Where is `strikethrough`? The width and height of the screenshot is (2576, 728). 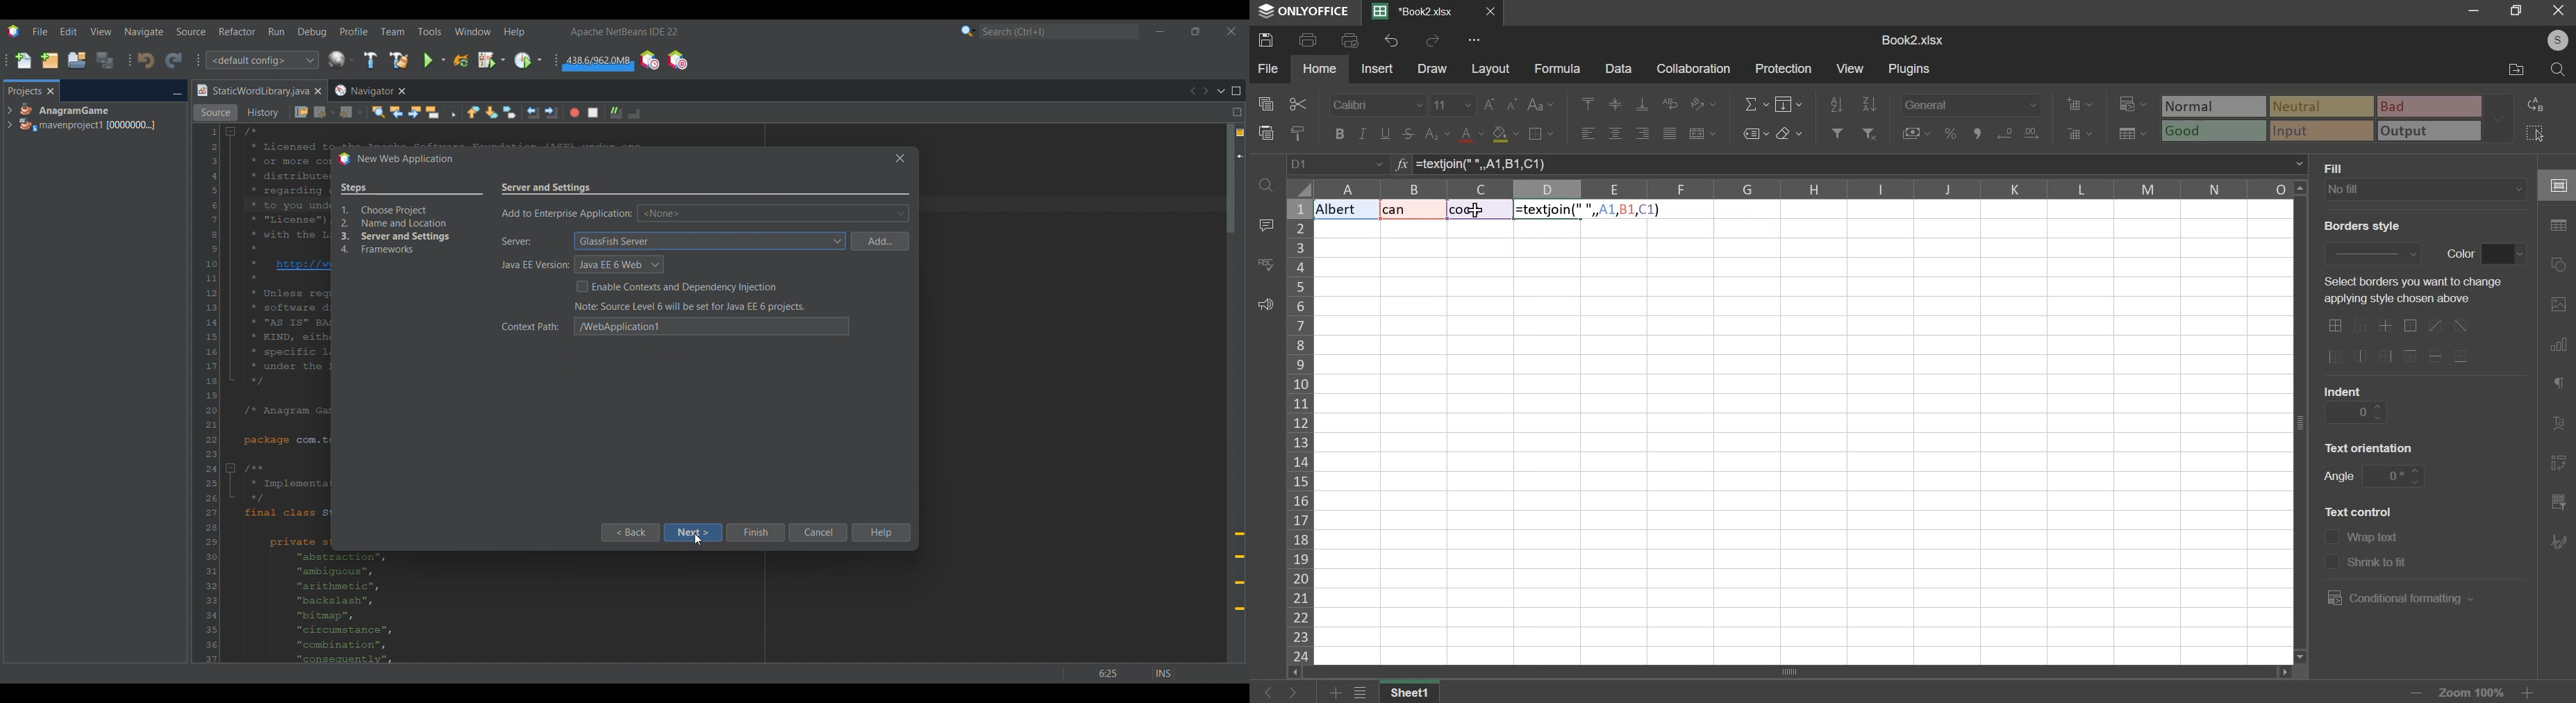 strikethrough is located at coordinates (1407, 133).